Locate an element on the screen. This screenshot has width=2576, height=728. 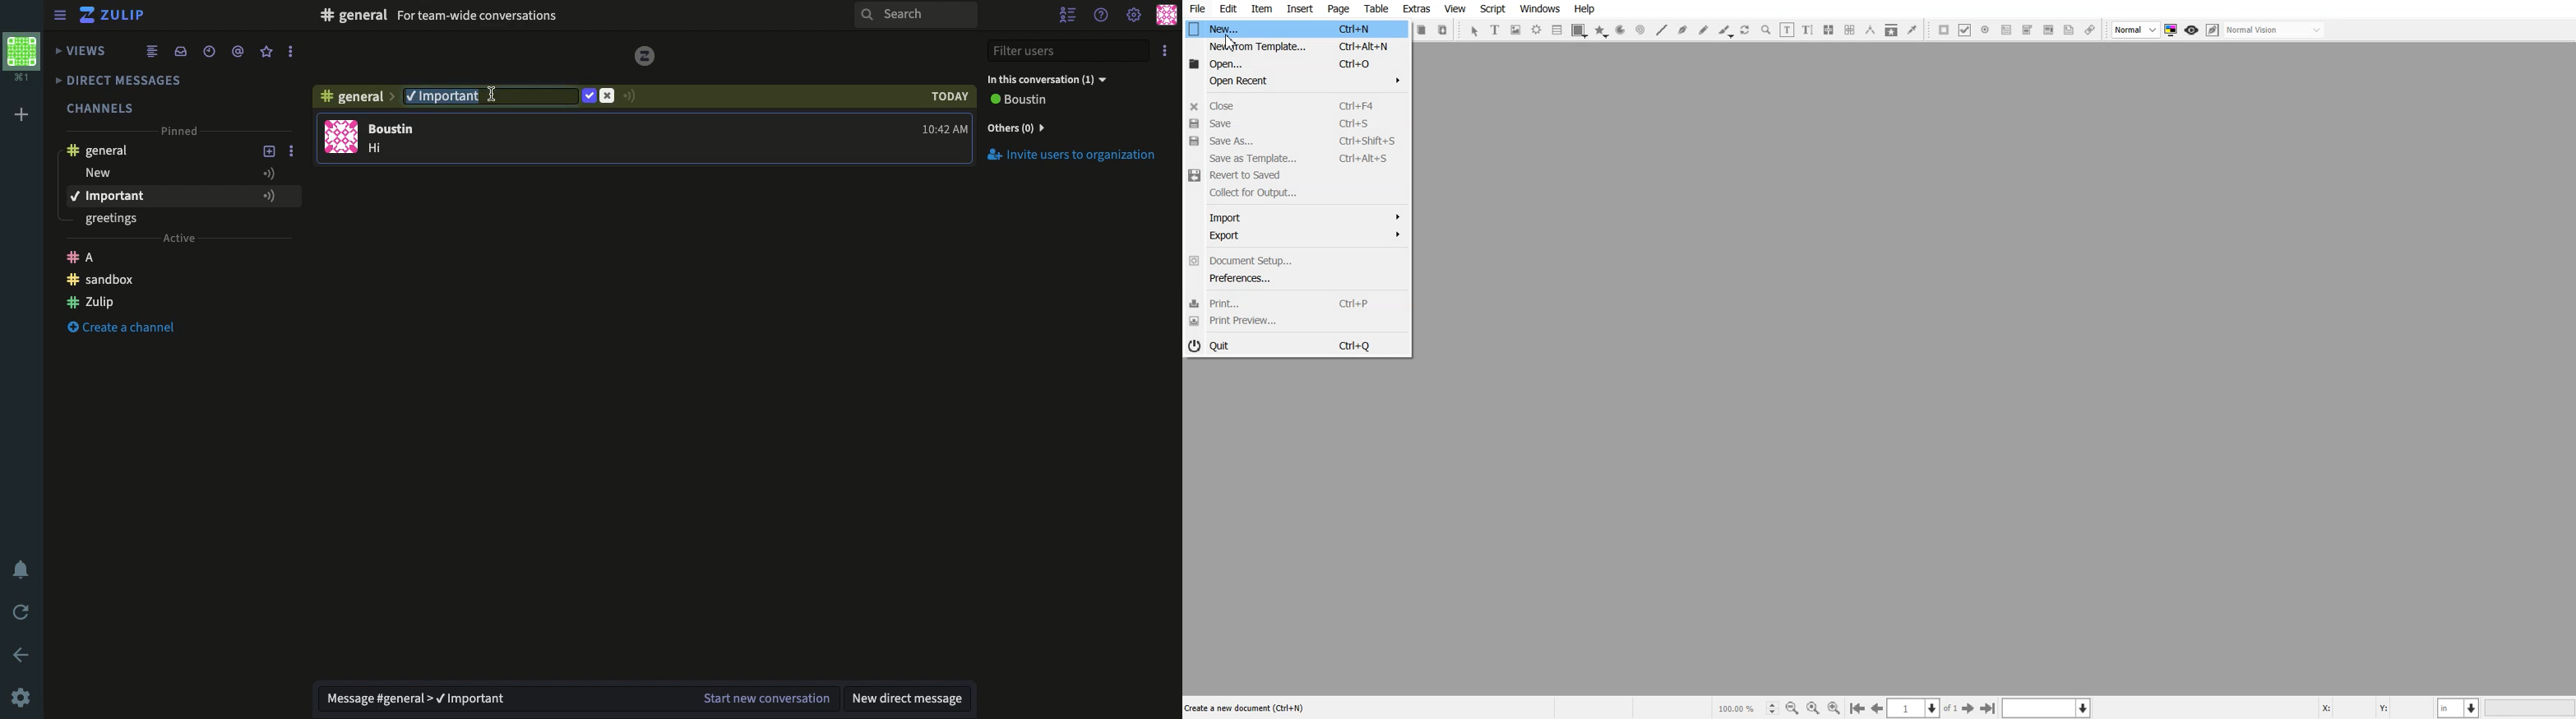
Arc is located at coordinates (1620, 31).